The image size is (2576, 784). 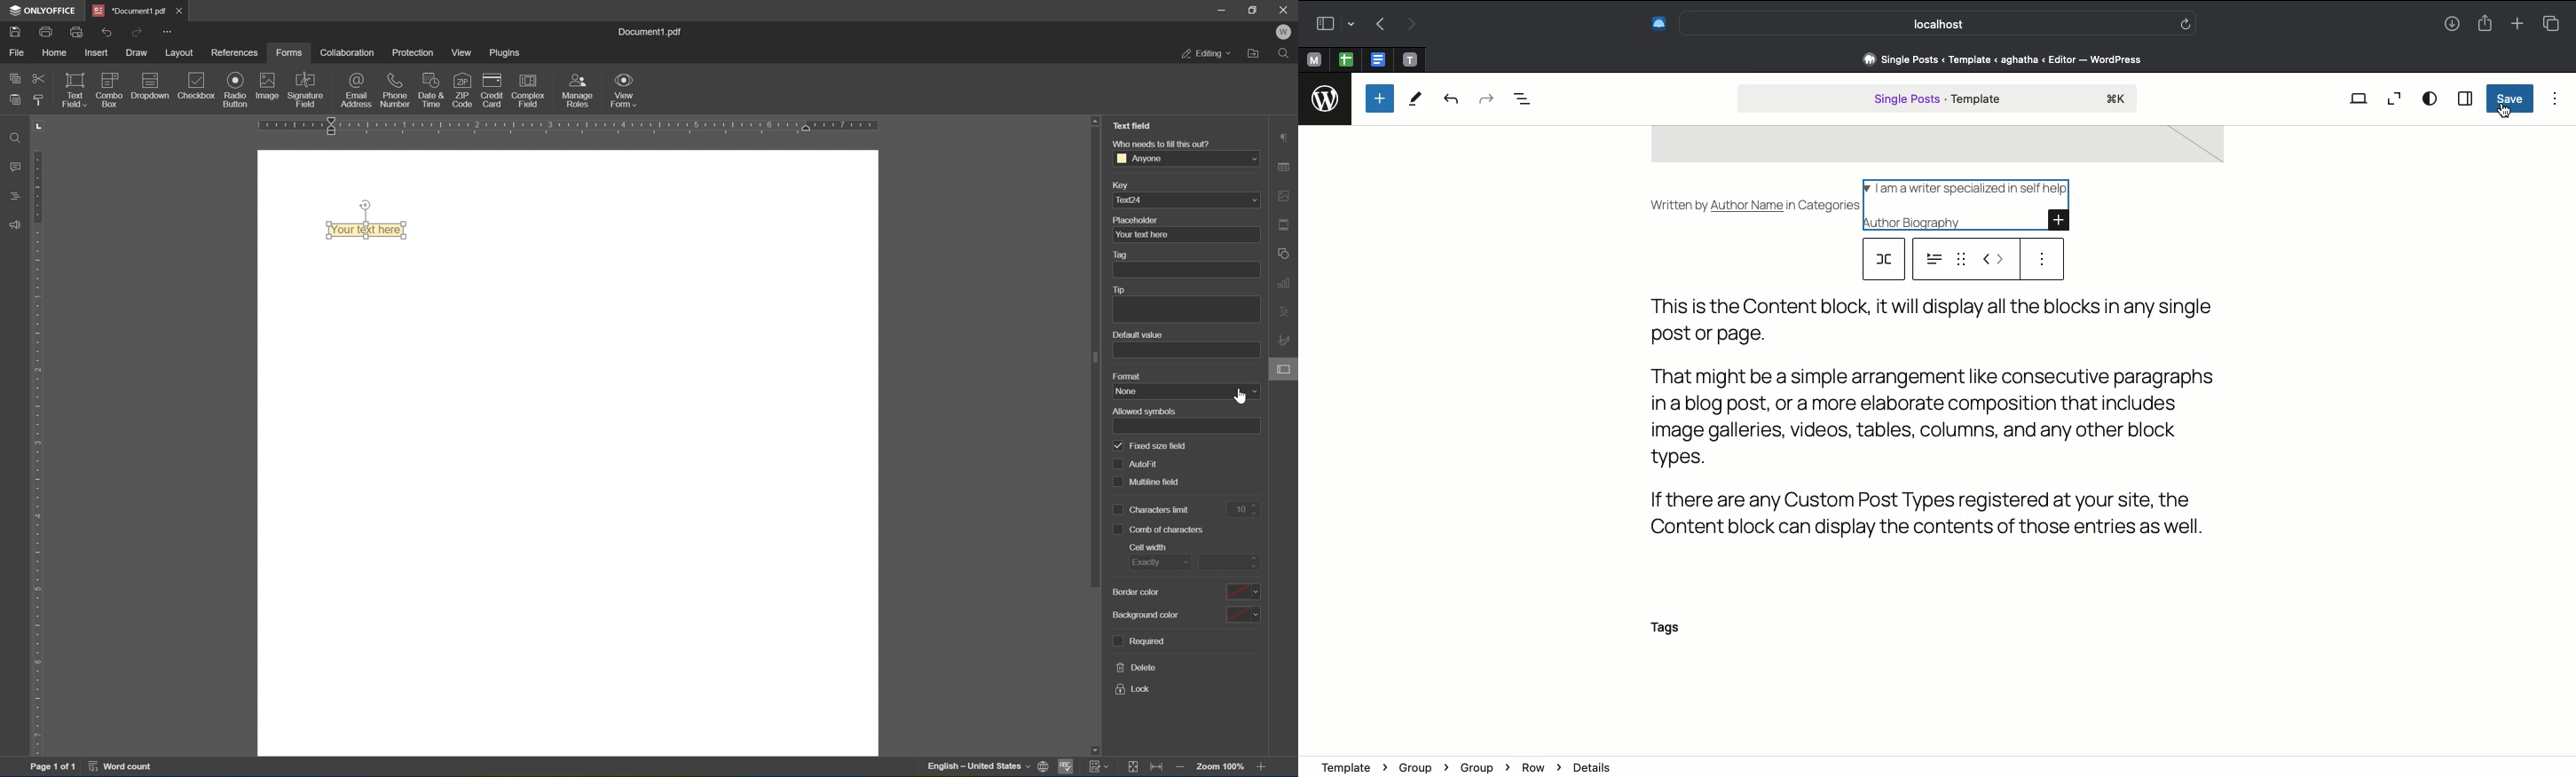 I want to click on file, so click(x=16, y=52).